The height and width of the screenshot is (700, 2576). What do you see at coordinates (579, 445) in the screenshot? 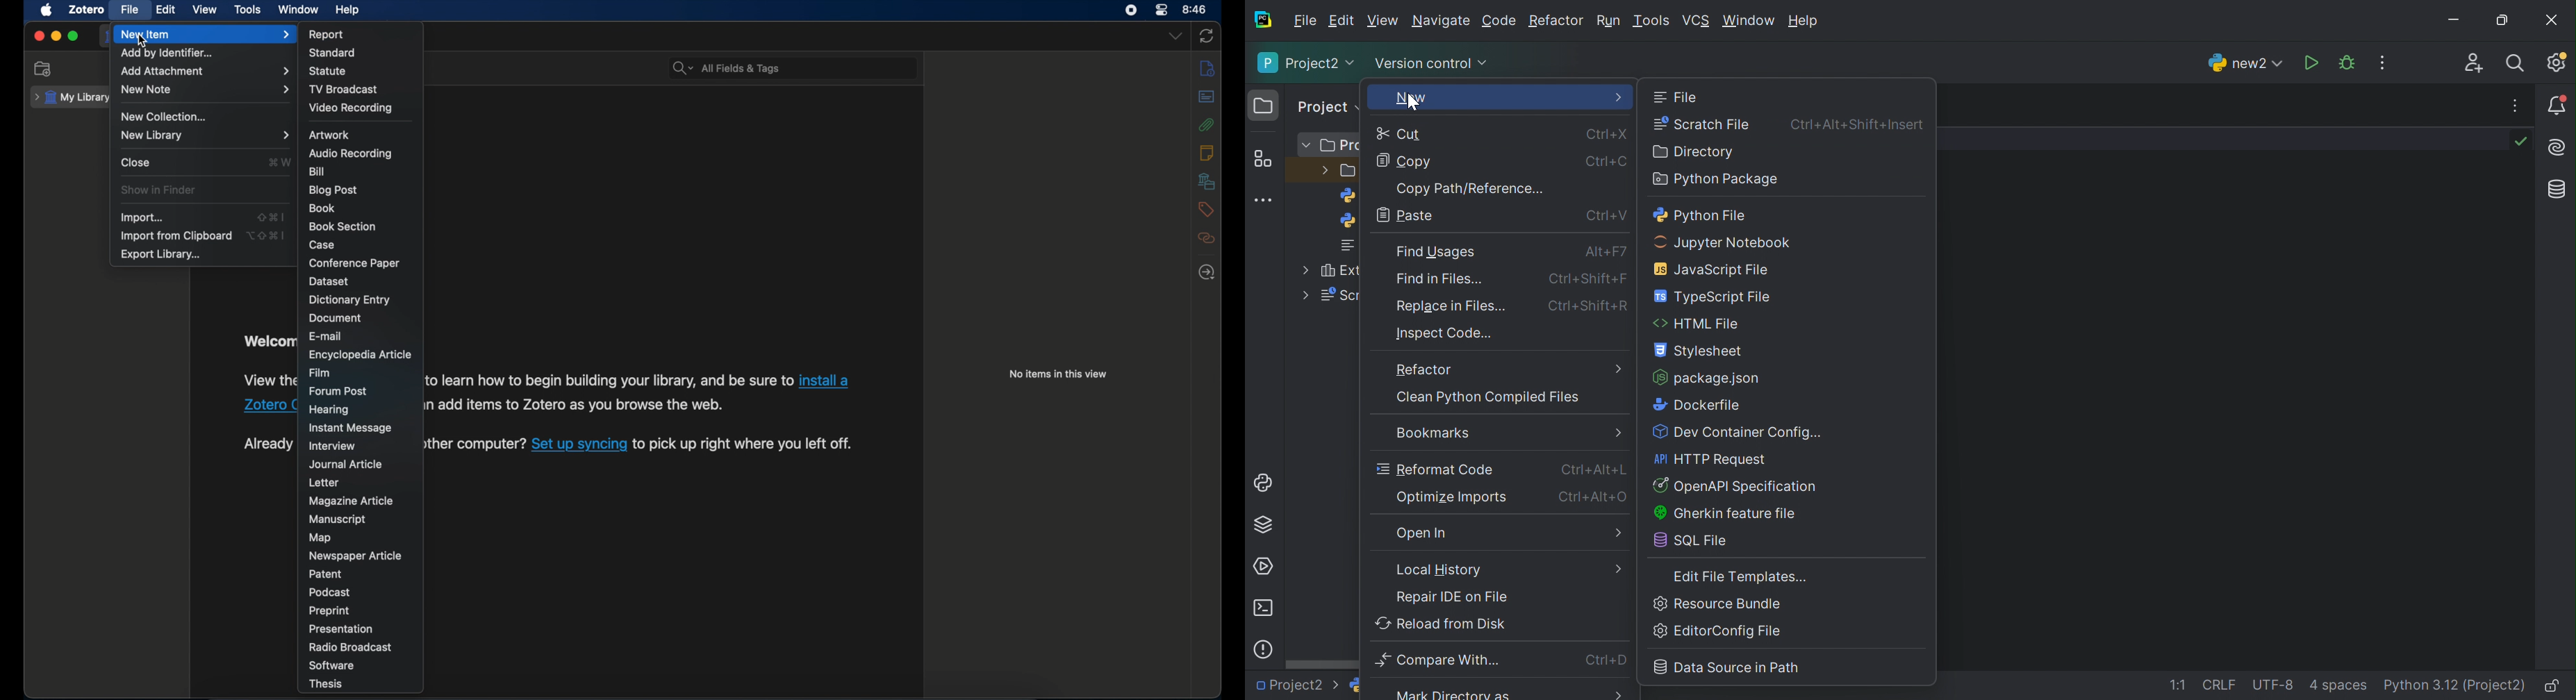
I see `sync link` at bounding box center [579, 445].